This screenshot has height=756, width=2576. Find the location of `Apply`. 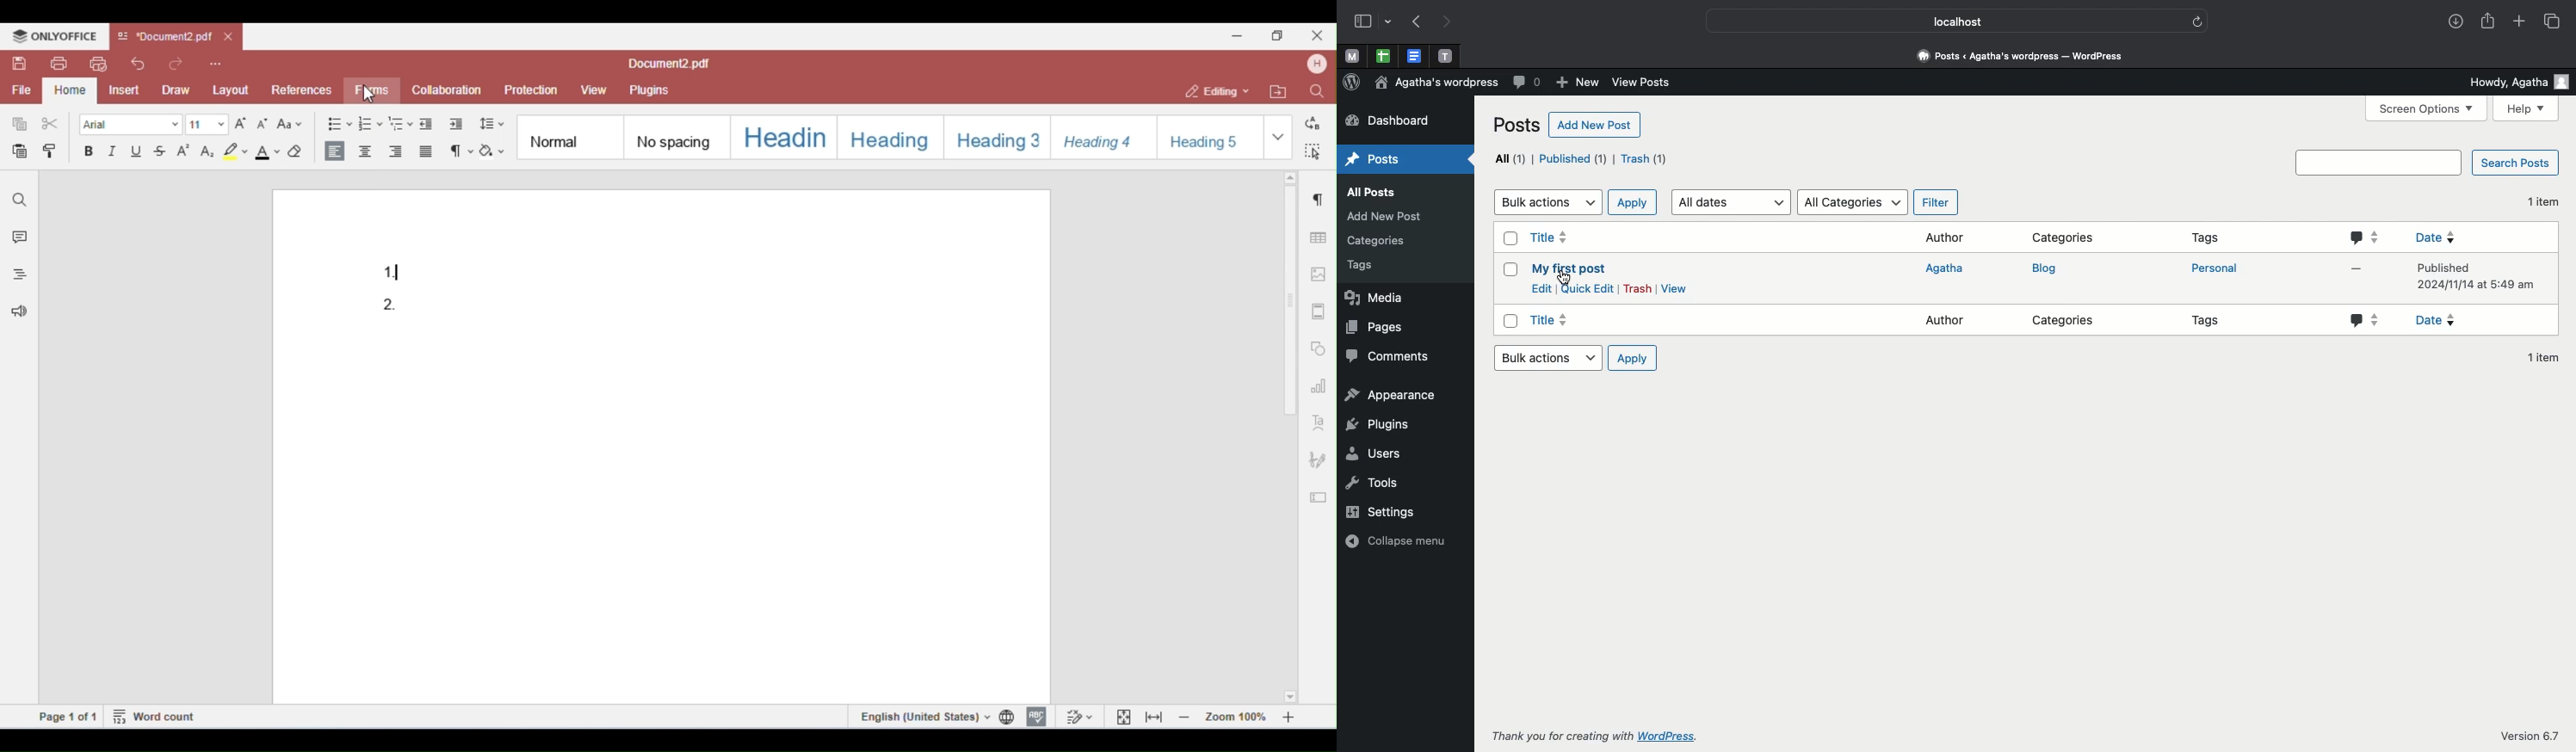

Apply is located at coordinates (1632, 358).